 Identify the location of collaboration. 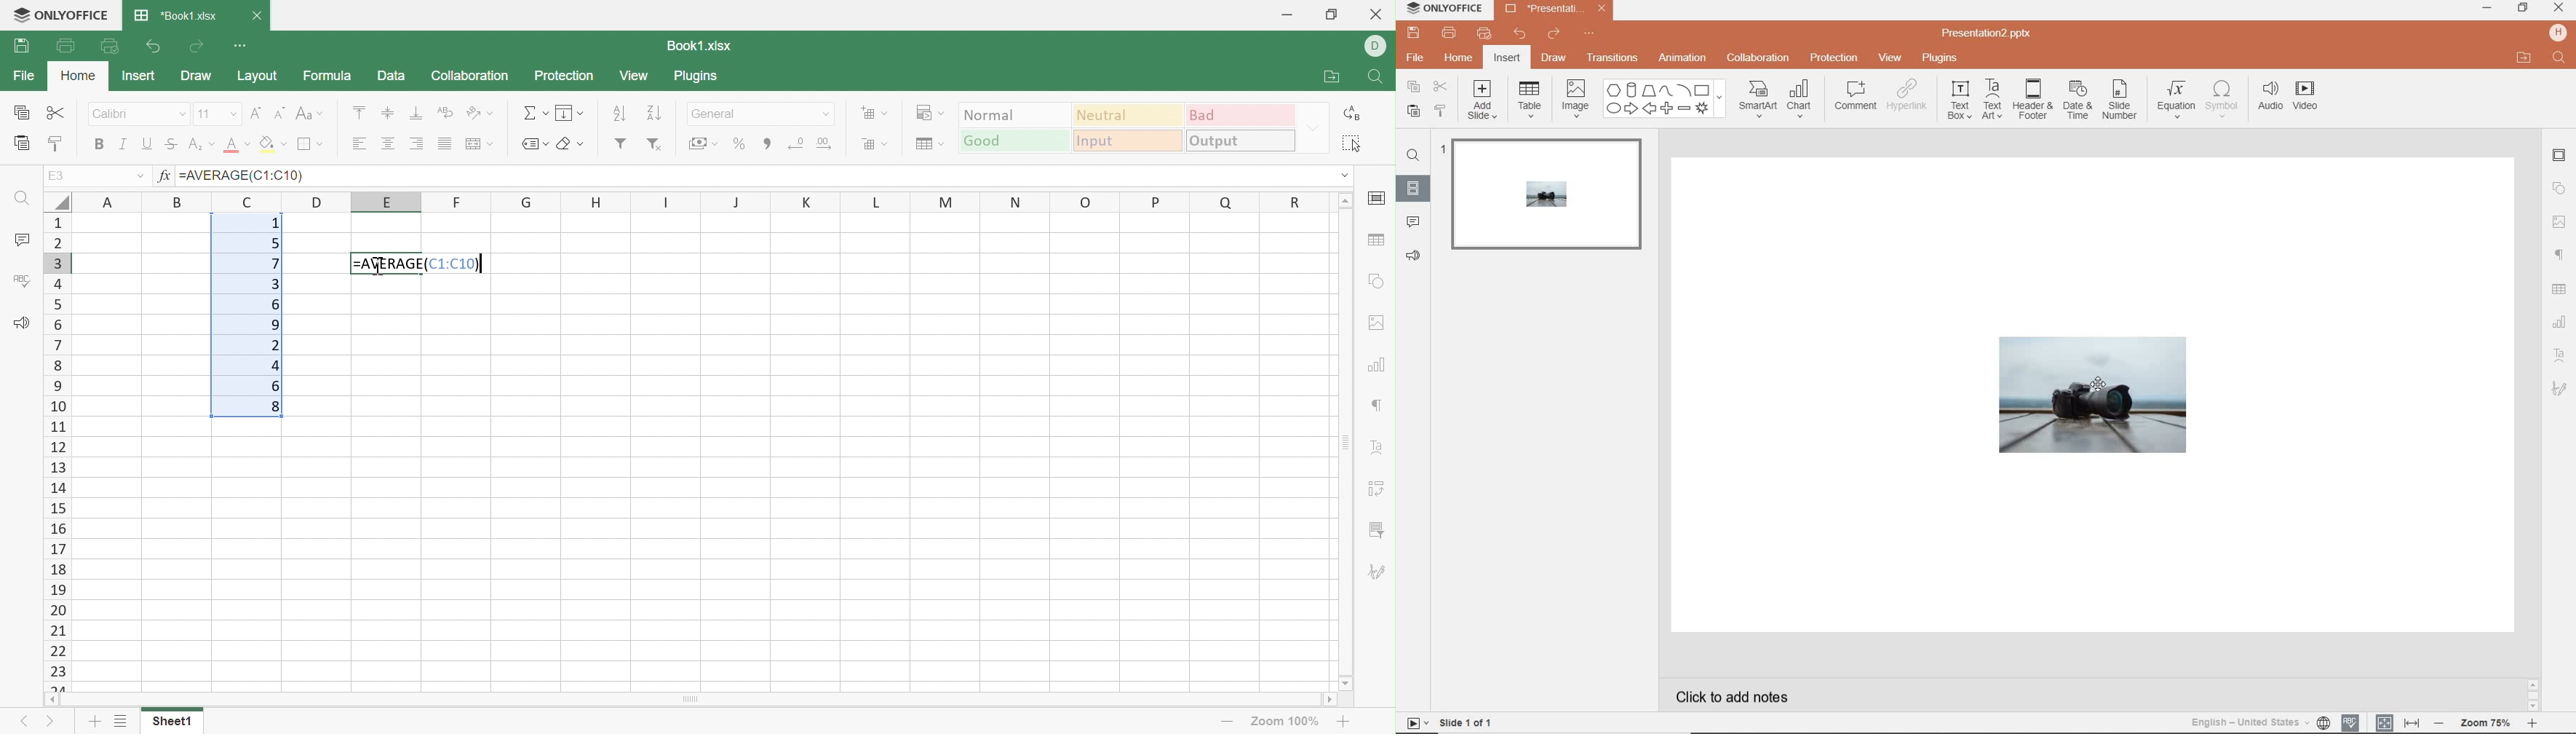
(1759, 59).